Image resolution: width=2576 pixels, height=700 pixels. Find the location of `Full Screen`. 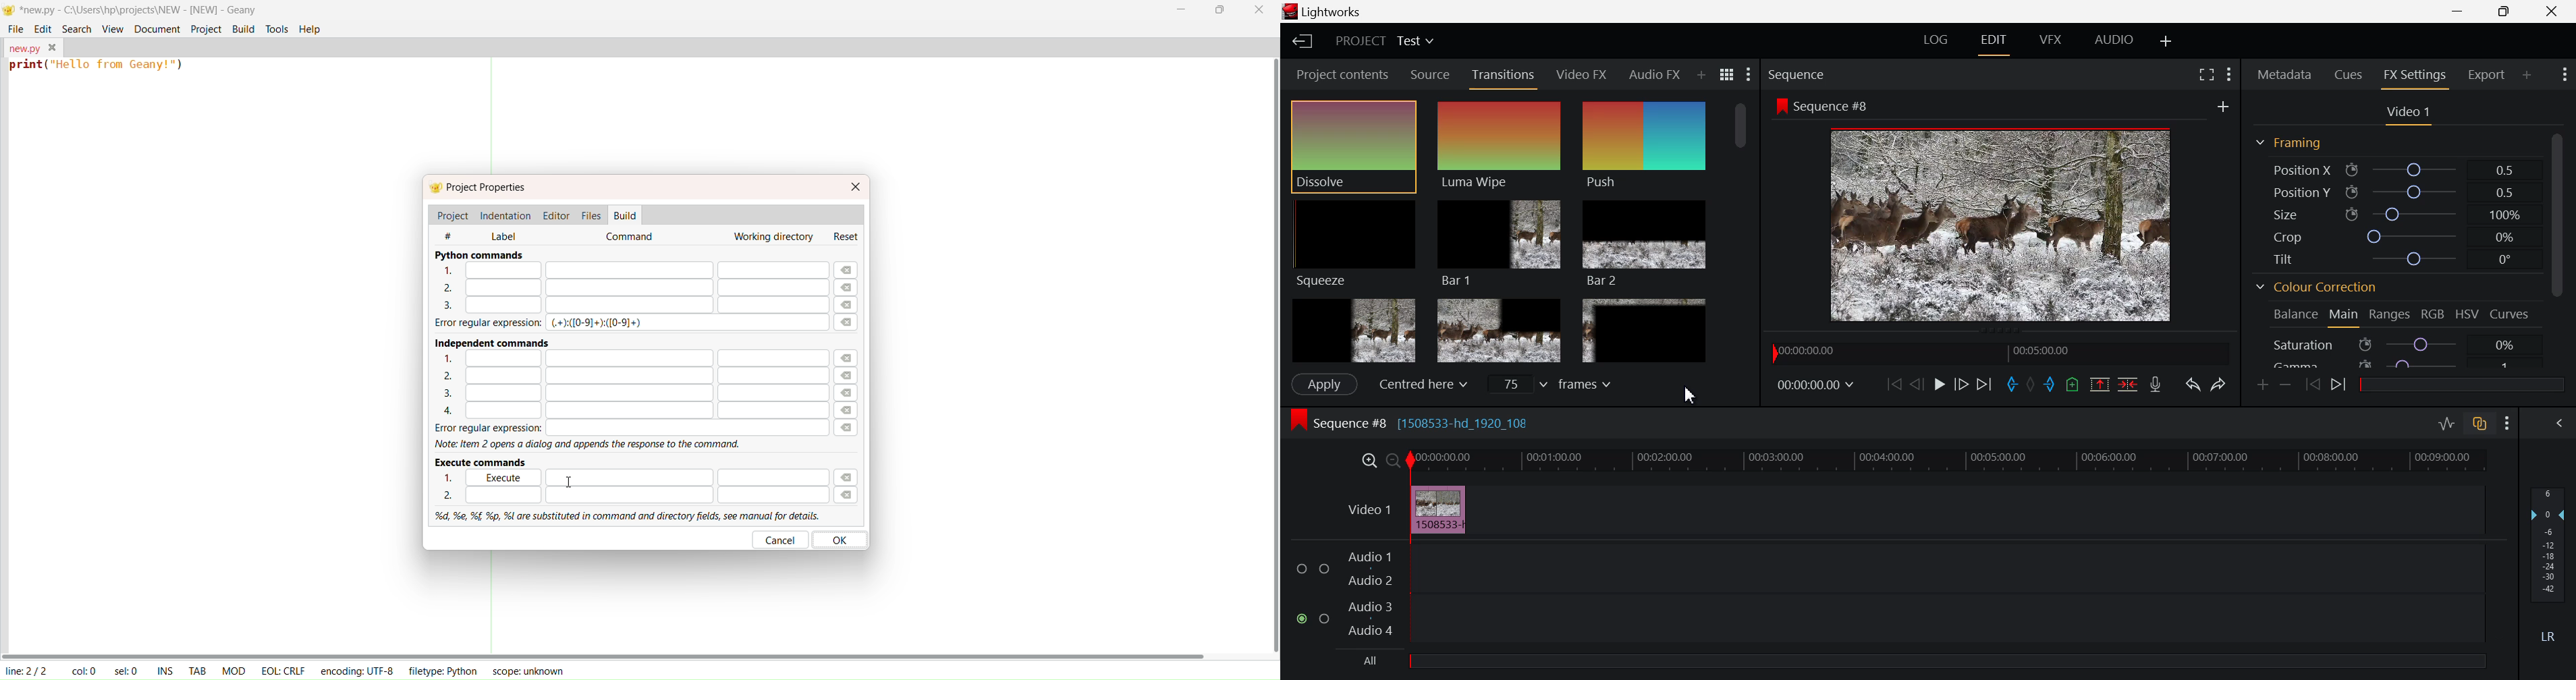

Full Screen is located at coordinates (2206, 76).